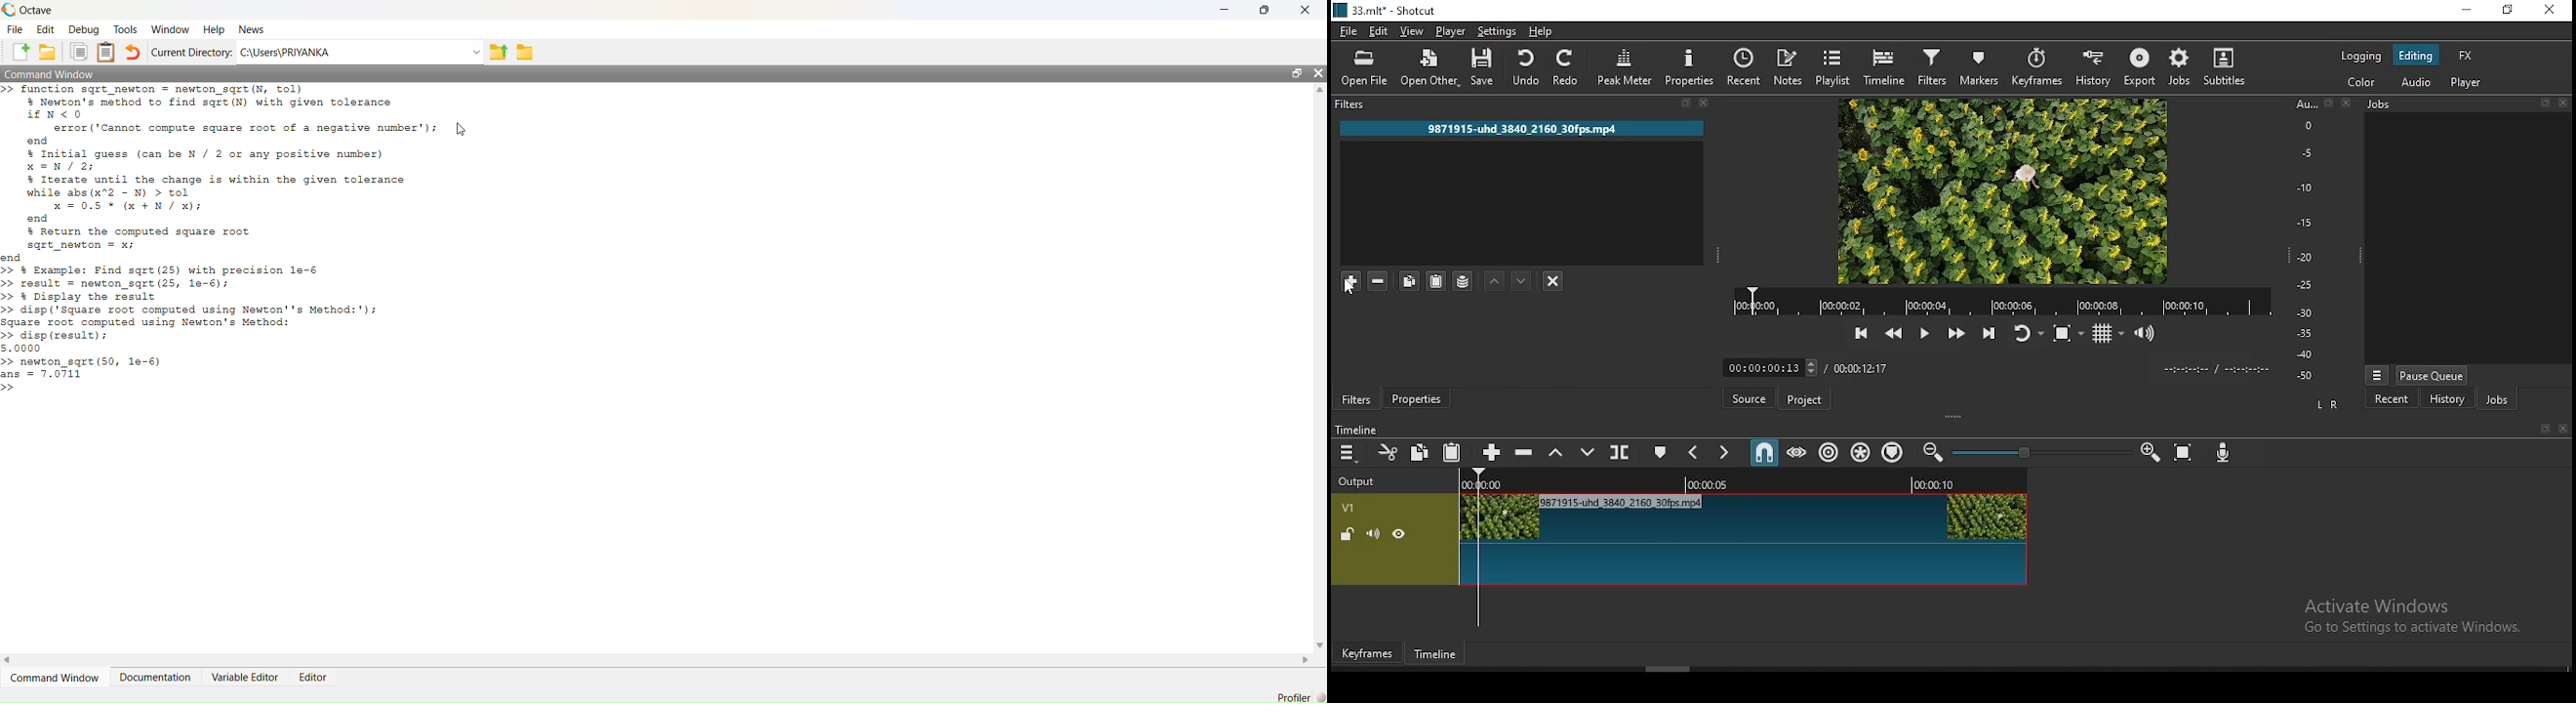  Describe the element at coordinates (1685, 103) in the screenshot. I see `resize` at that location.